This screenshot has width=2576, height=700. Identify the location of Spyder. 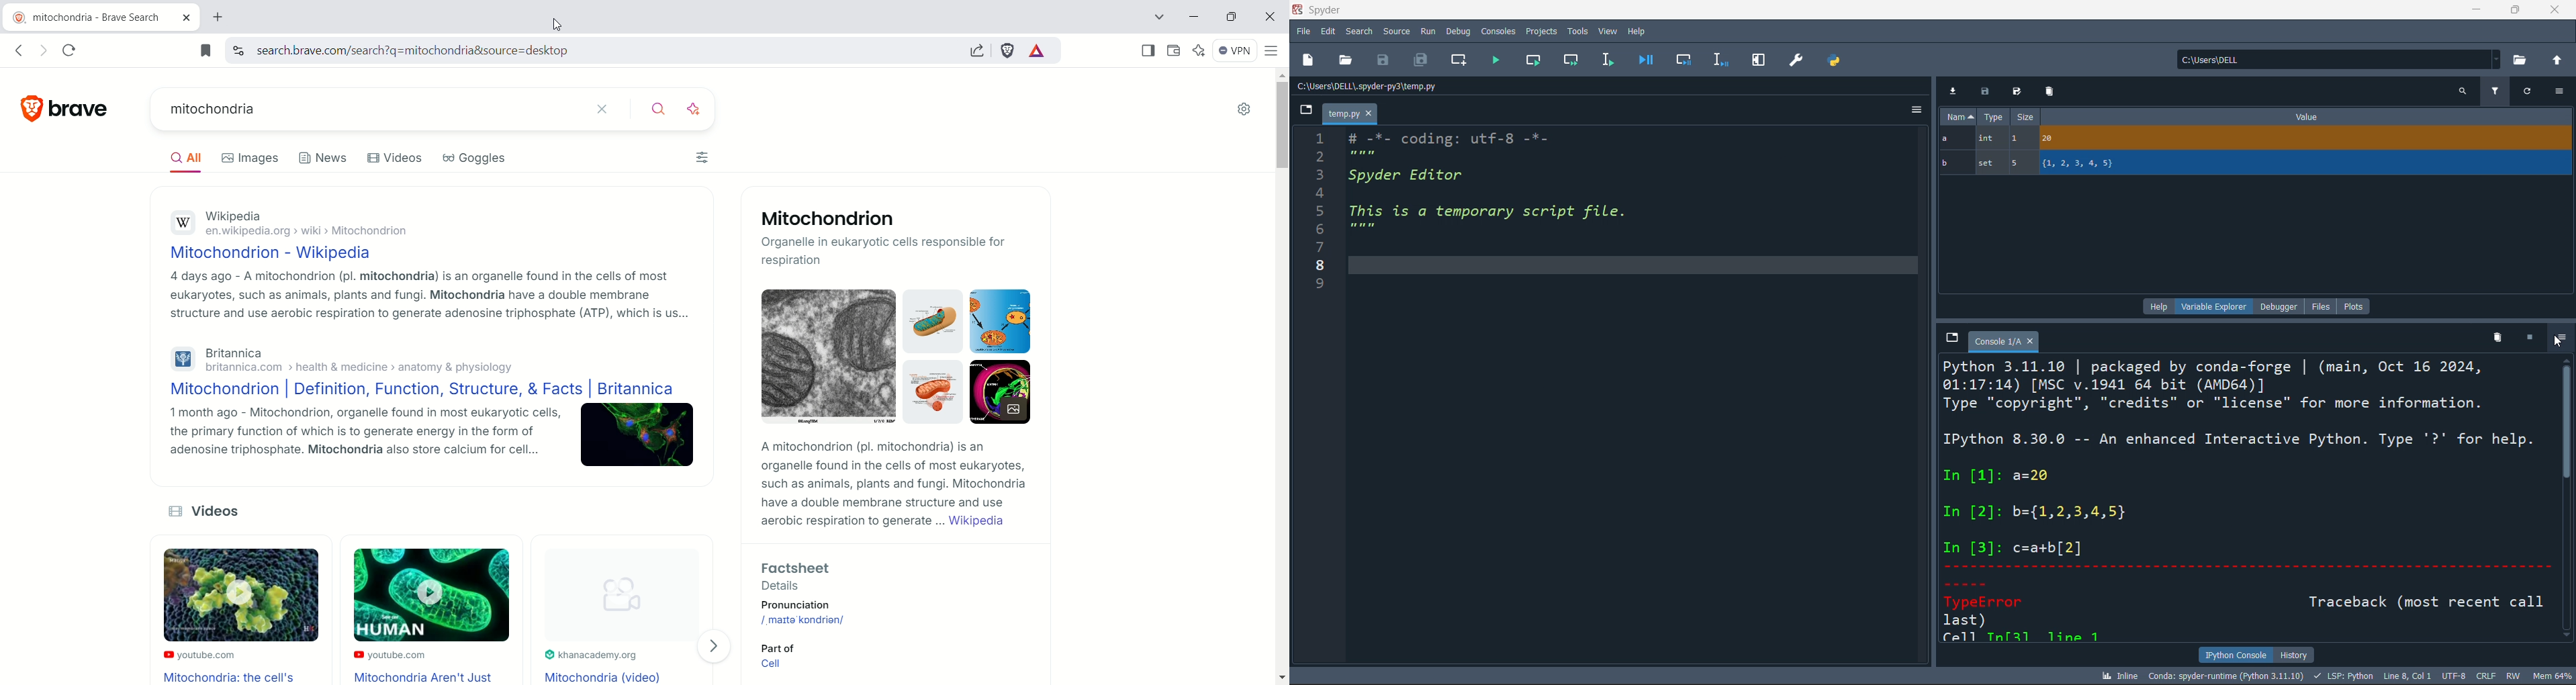
(1362, 10).